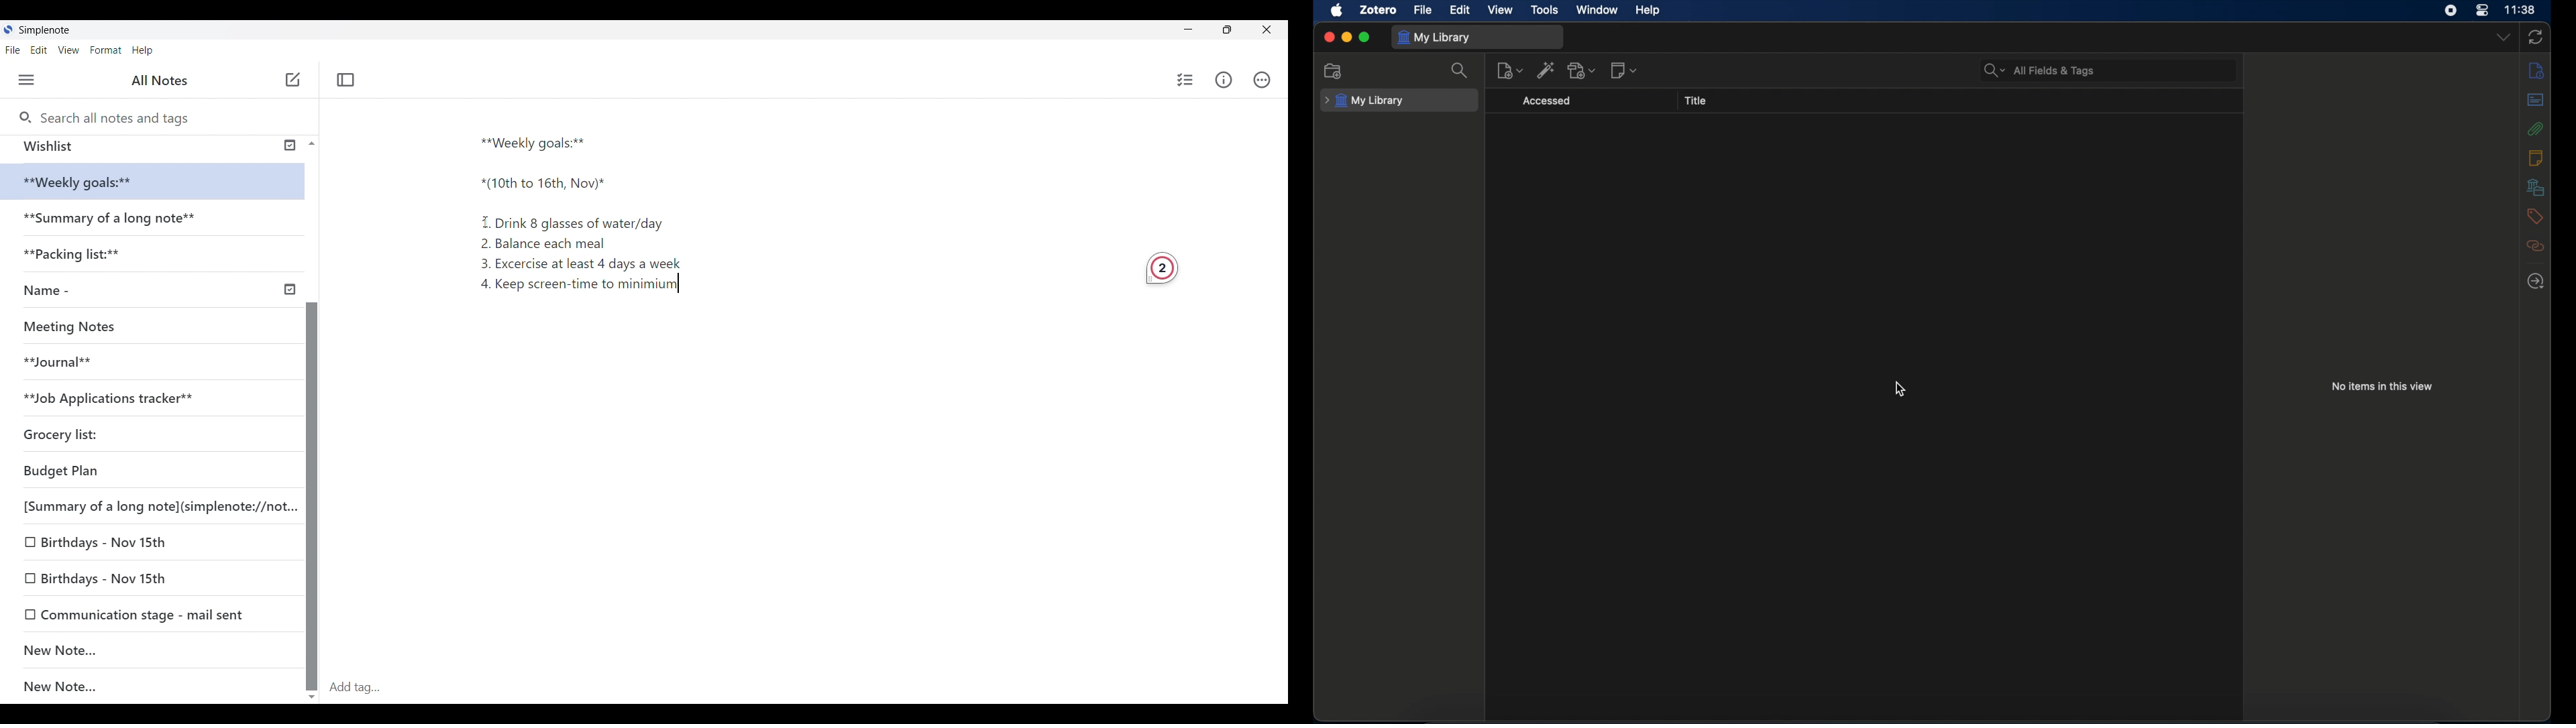  What do you see at coordinates (1697, 101) in the screenshot?
I see `title` at bounding box center [1697, 101].